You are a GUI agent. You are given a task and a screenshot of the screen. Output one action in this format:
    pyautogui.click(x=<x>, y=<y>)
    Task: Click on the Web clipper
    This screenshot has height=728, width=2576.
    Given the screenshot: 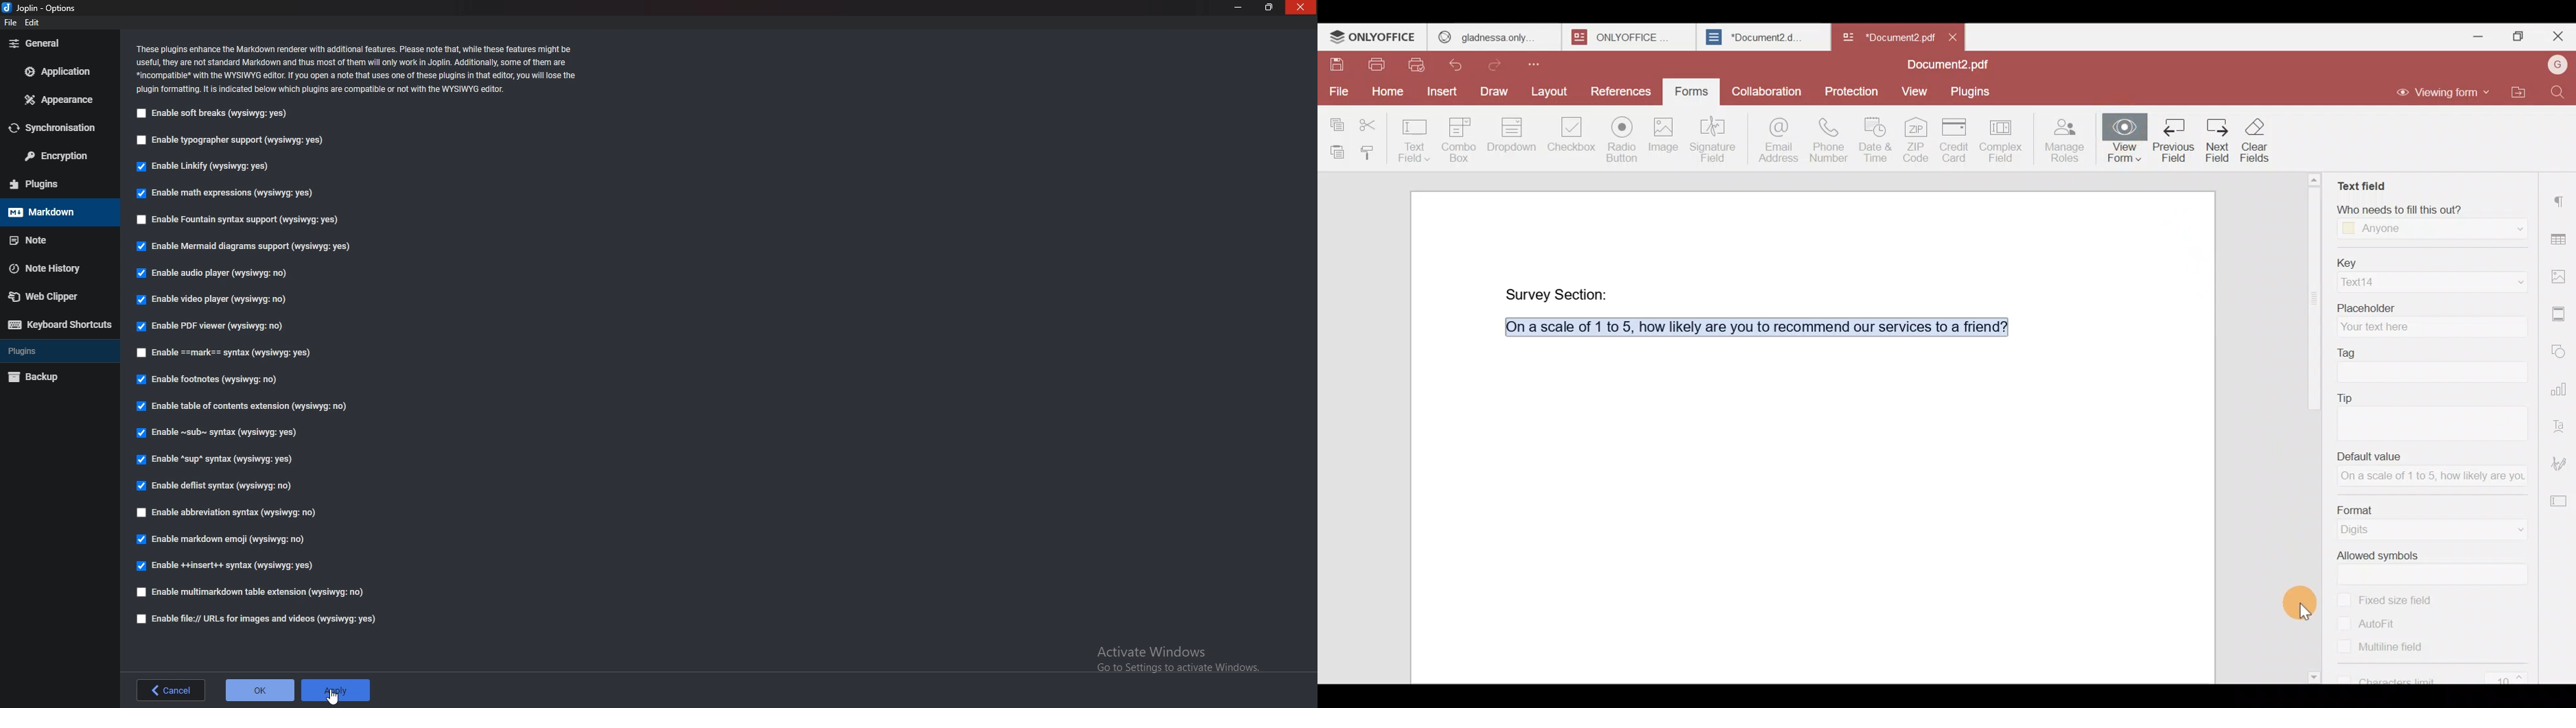 What is the action you would take?
    pyautogui.click(x=46, y=295)
    